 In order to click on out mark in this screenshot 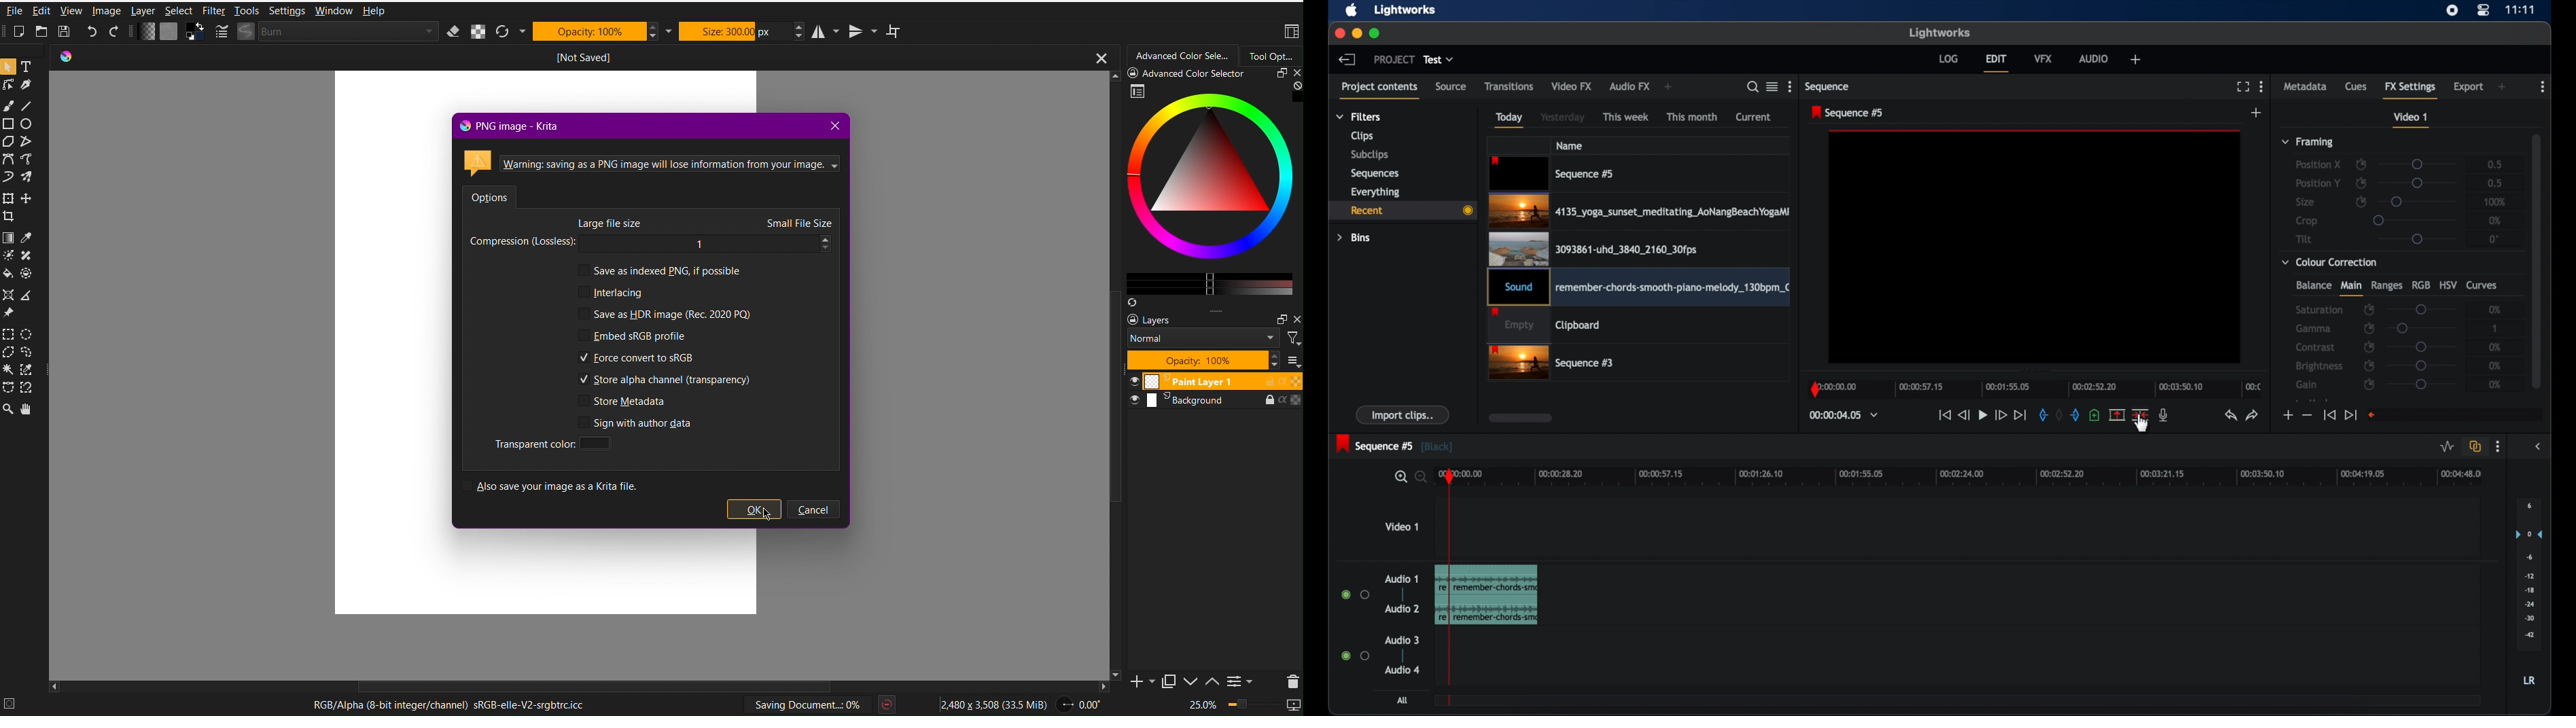, I will do `click(2075, 415)`.